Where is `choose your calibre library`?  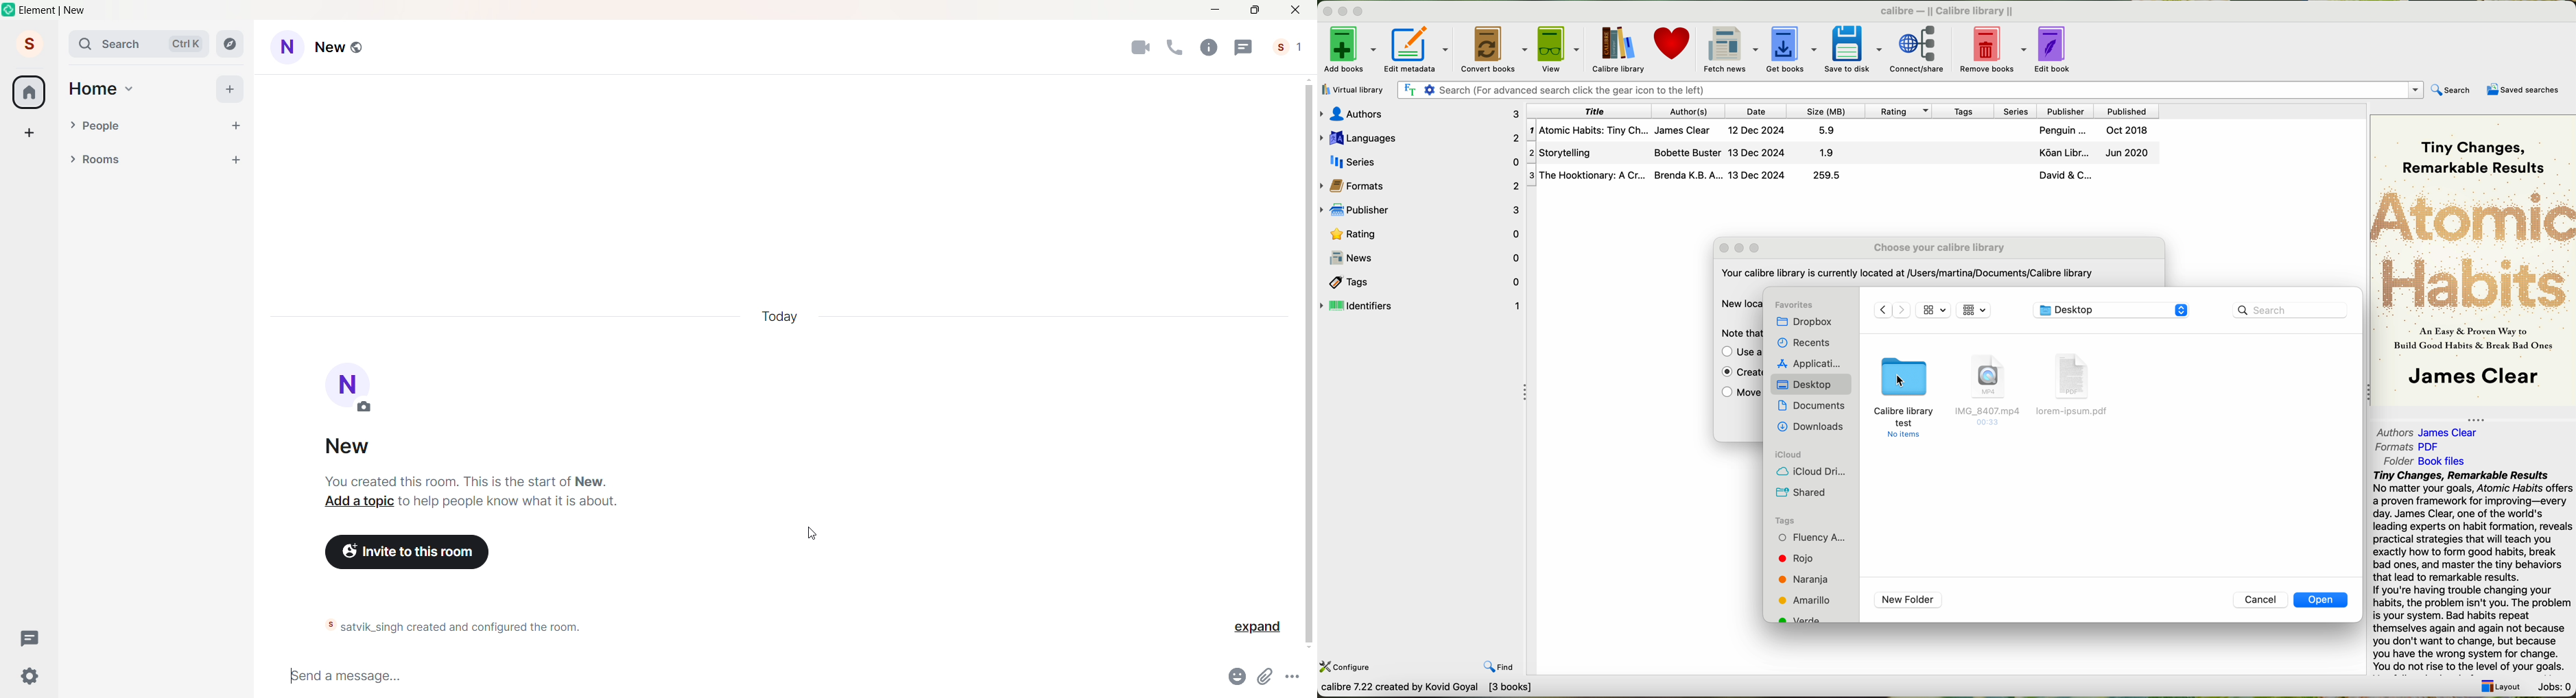 choose your calibre library is located at coordinates (1939, 248).